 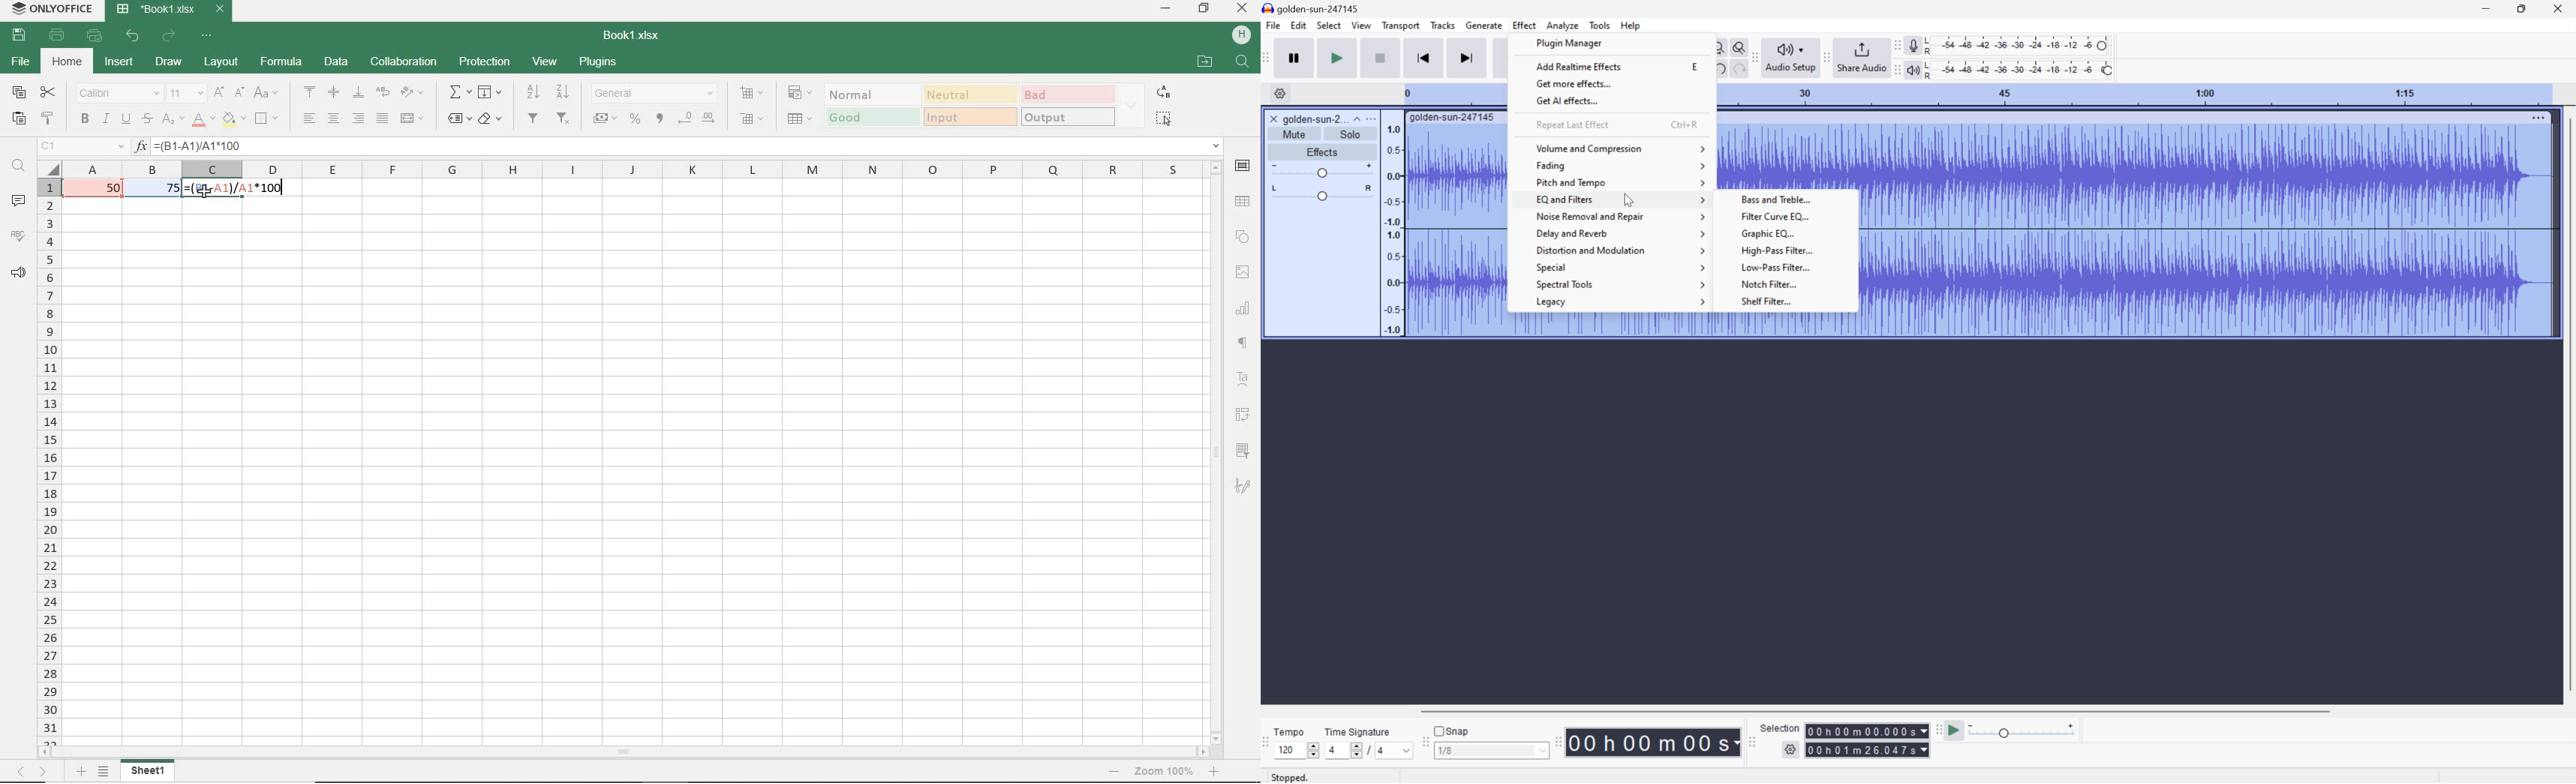 What do you see at coordinates (207, 194) in the screenshot?
I see `cursor` at bounding box center [207, 194].